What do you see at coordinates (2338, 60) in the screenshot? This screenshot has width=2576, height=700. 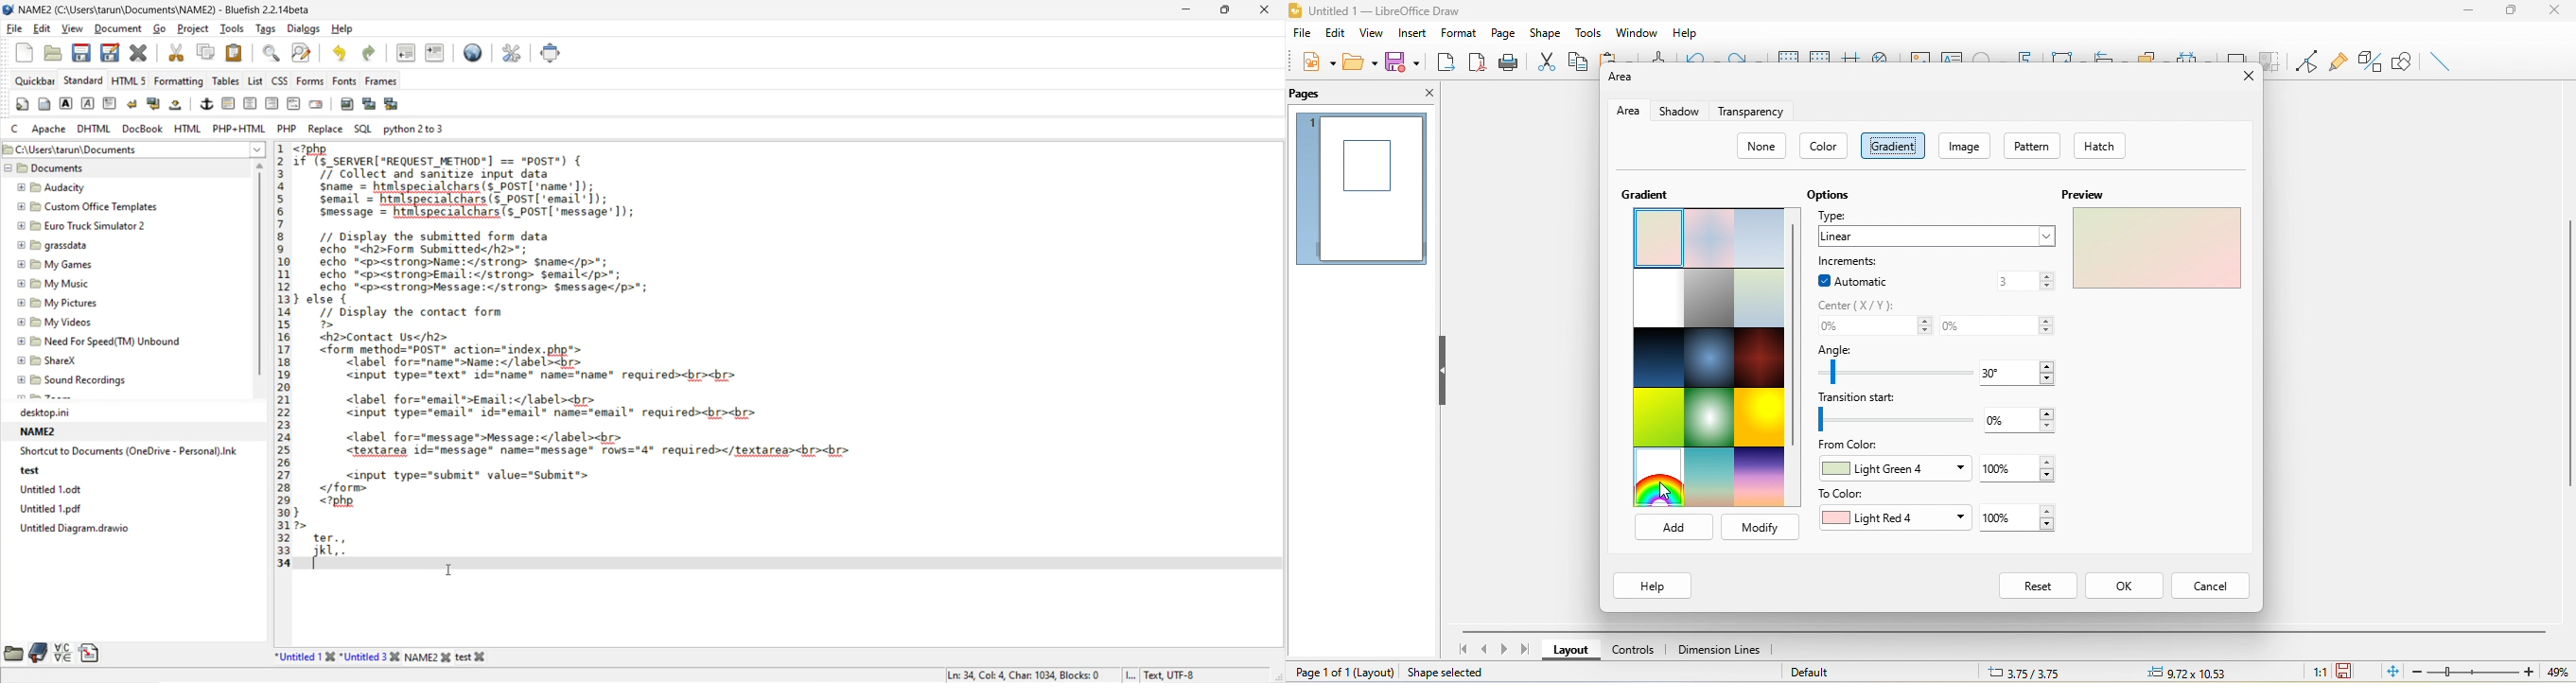 I see `glue point function` at bounding box center [2338, 60].